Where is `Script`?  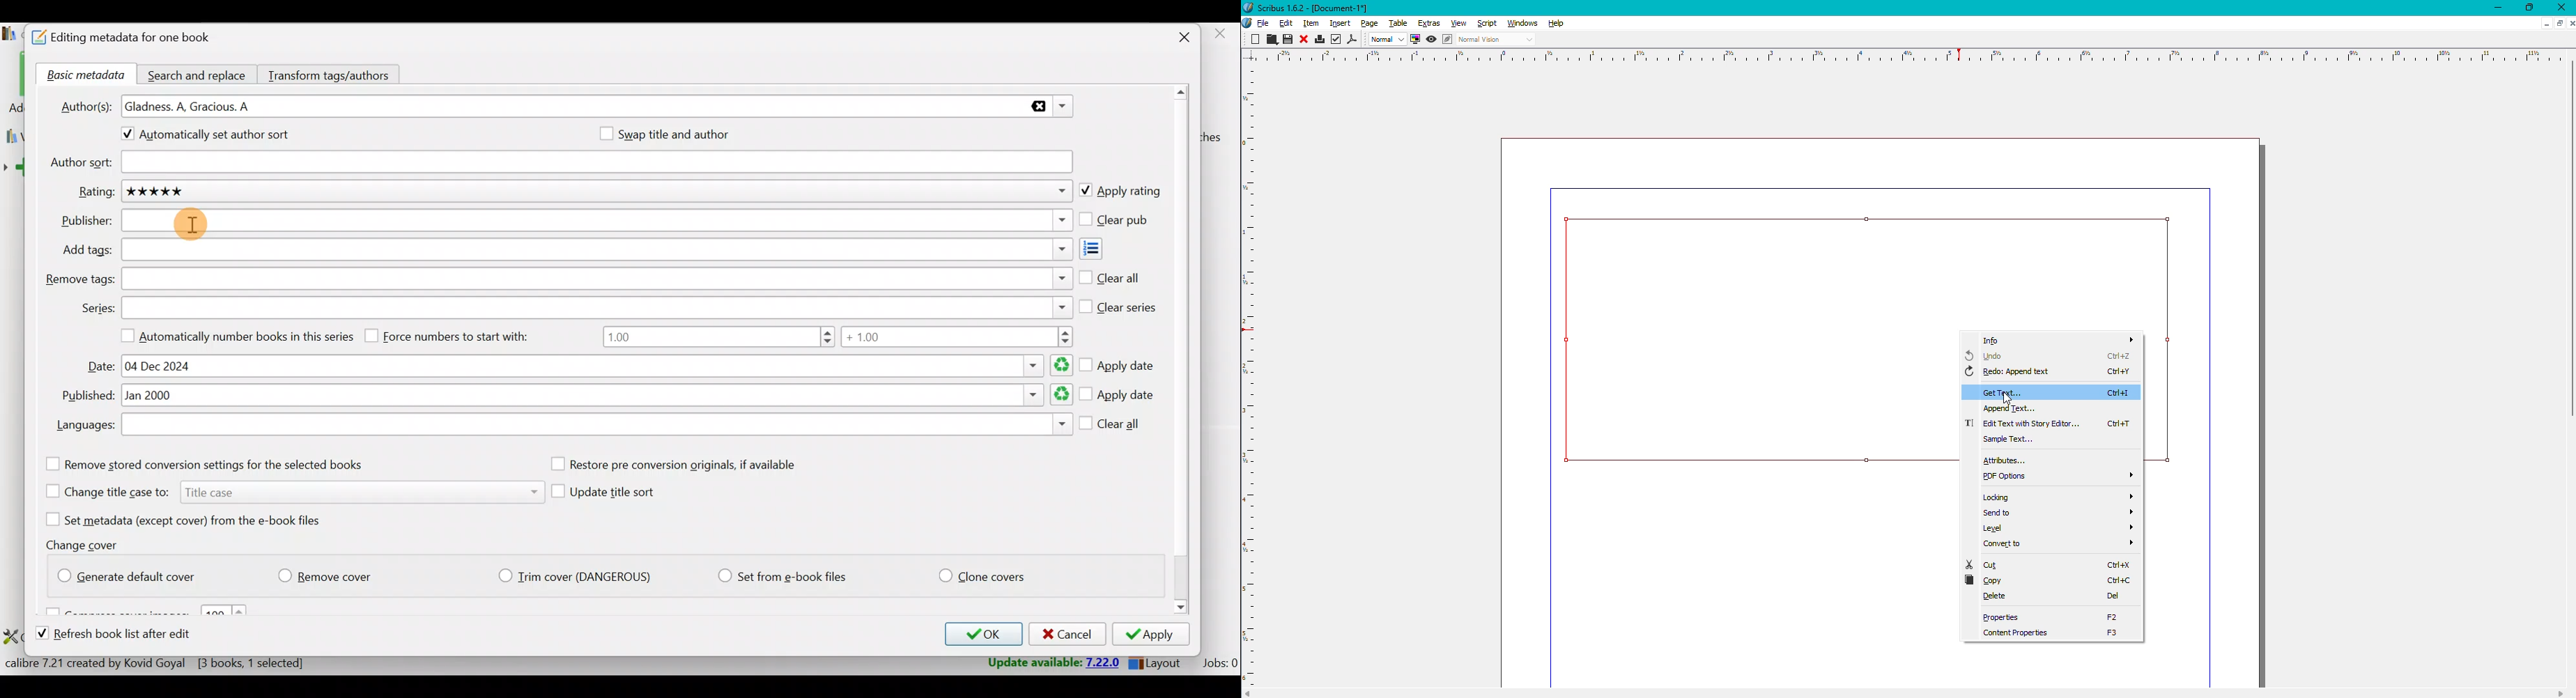
Script is located at coordinates (1486, 24).